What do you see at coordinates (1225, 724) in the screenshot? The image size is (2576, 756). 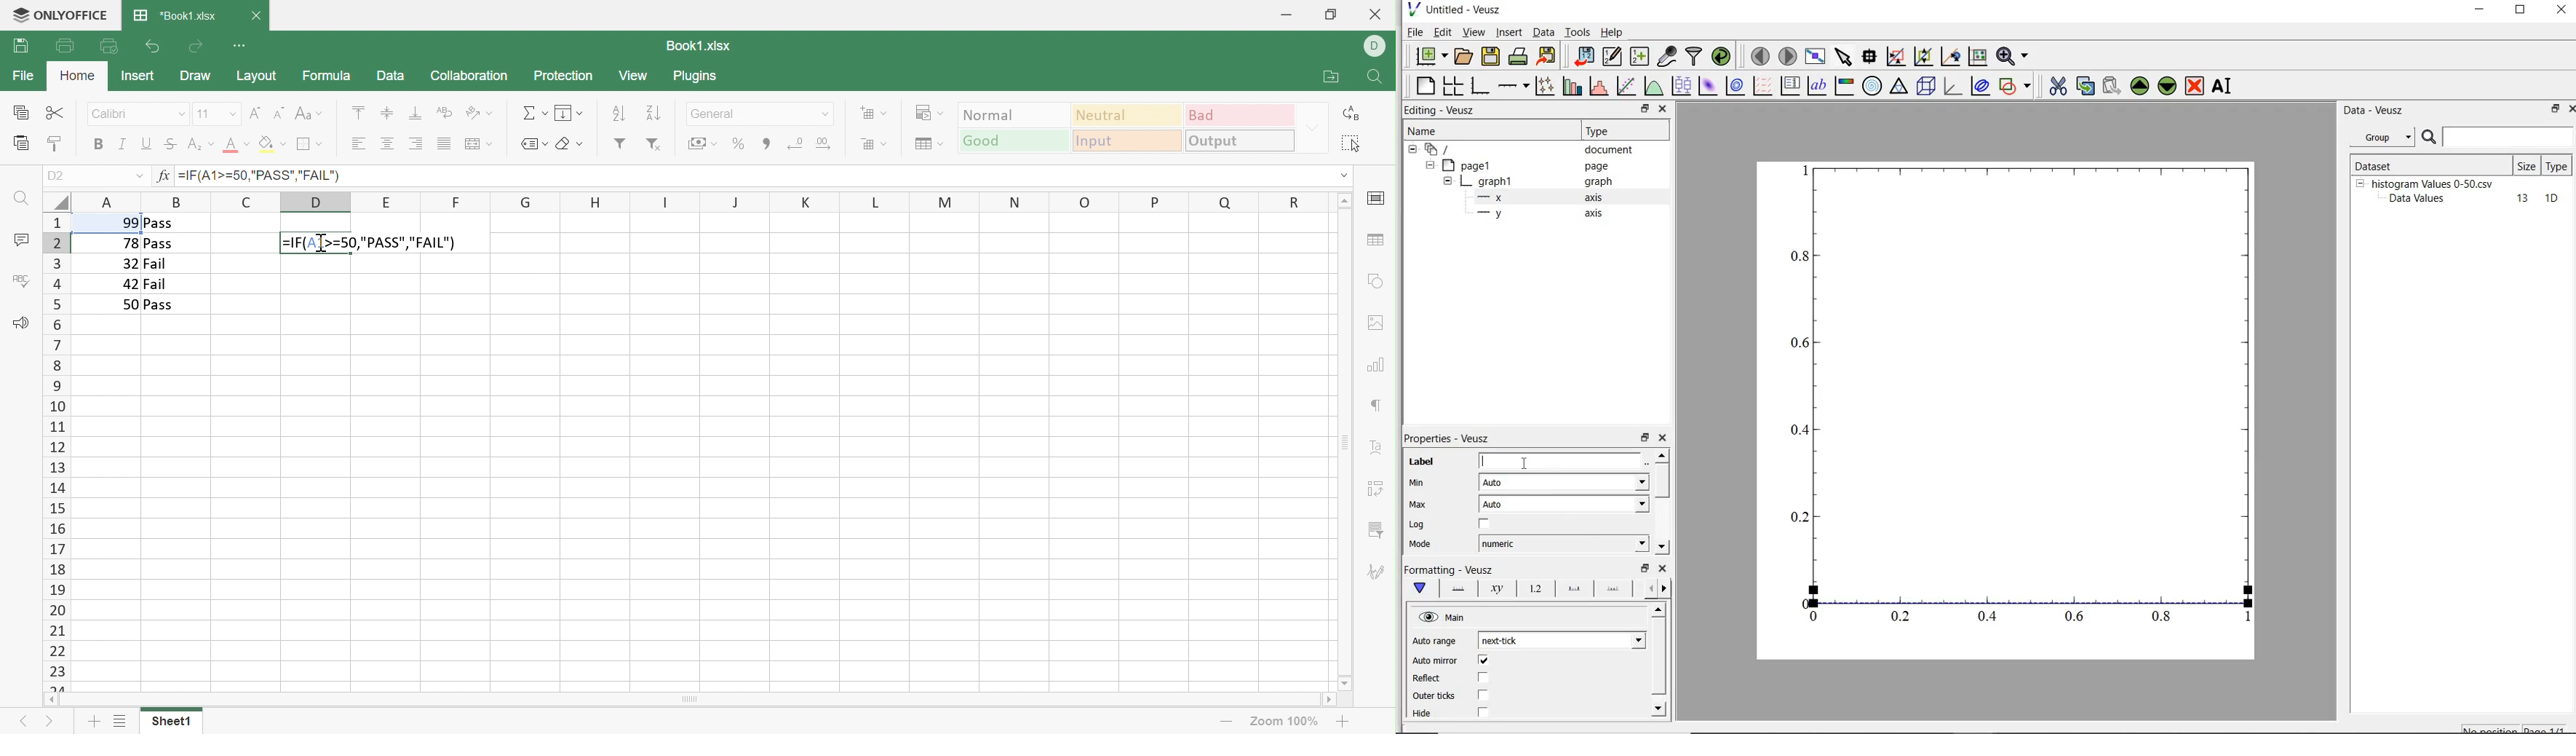 I see `Zoom out` at bounding box center [1225, 724].